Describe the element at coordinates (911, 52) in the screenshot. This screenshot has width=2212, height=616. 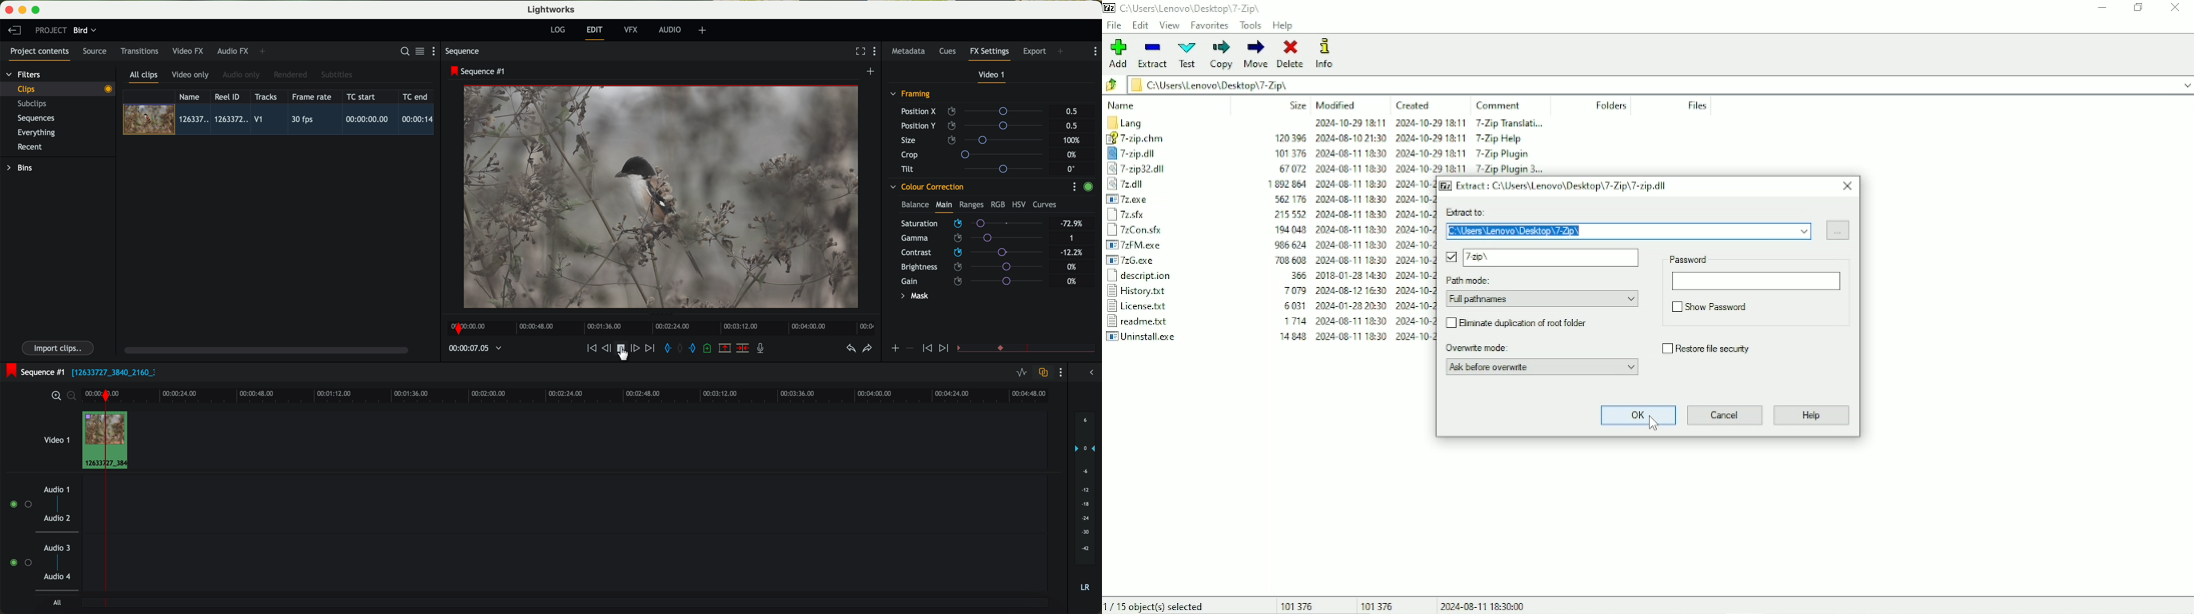
I see `metadata` at that location.